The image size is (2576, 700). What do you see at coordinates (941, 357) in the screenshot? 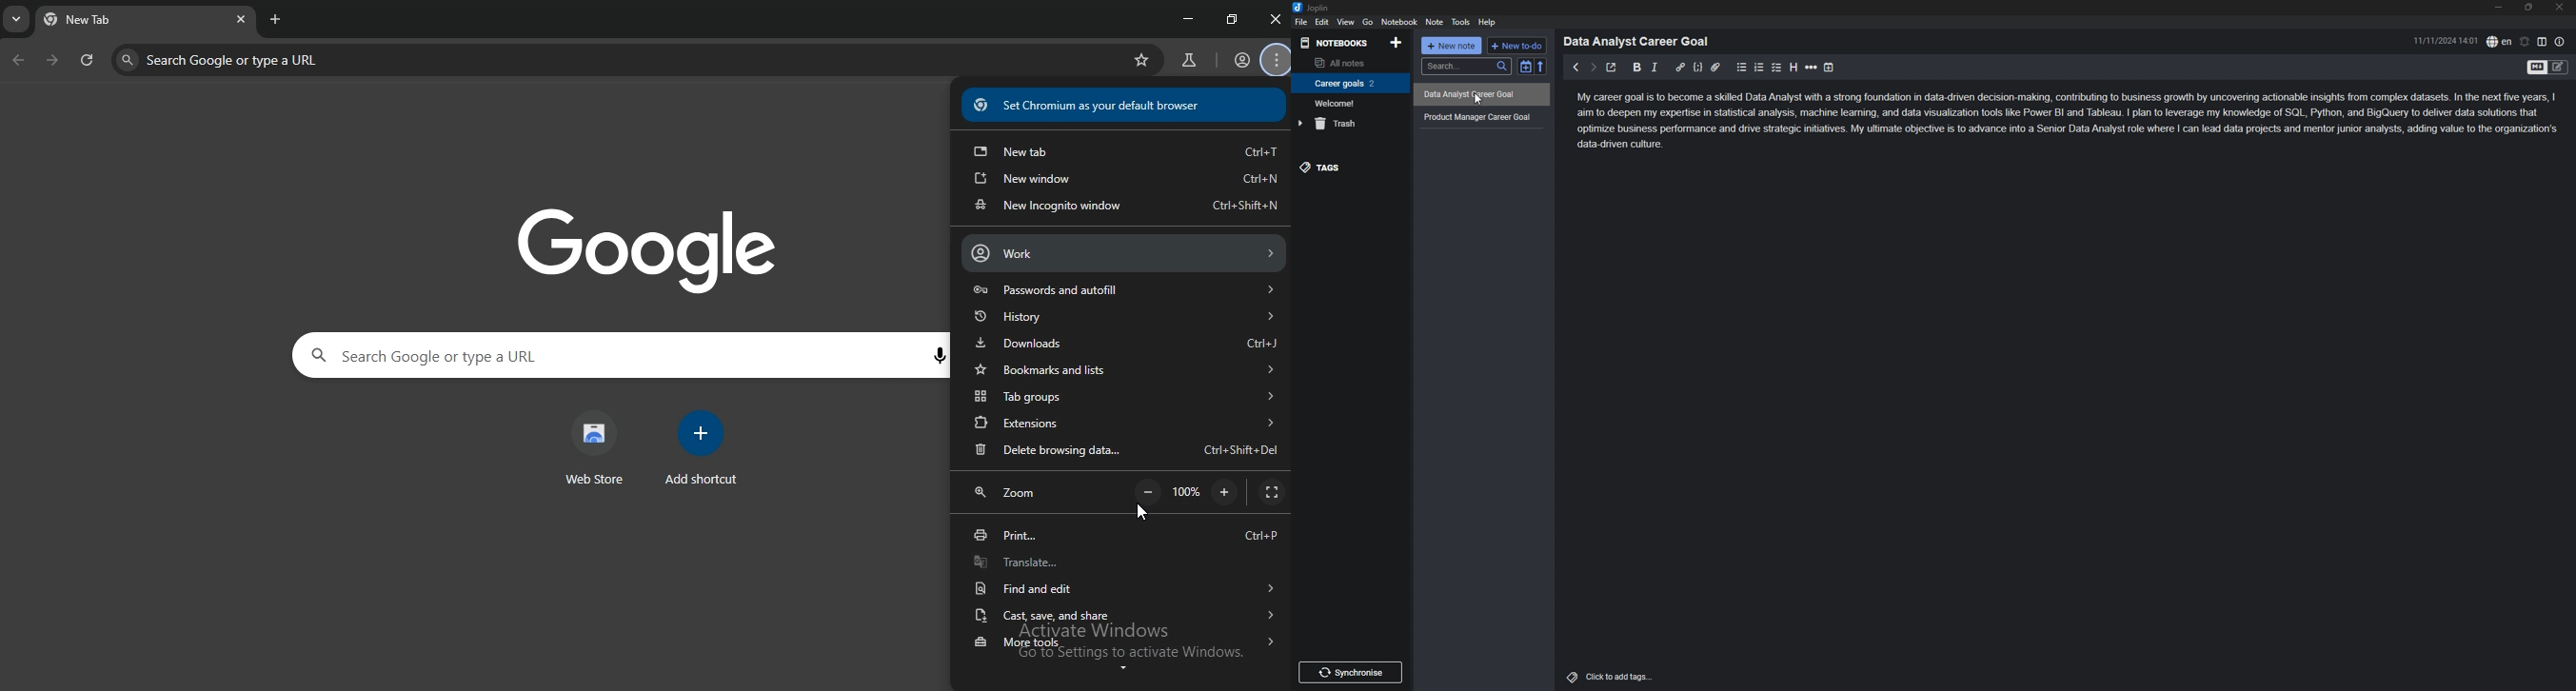
I see `voice search` at bounding box center [941, 357].